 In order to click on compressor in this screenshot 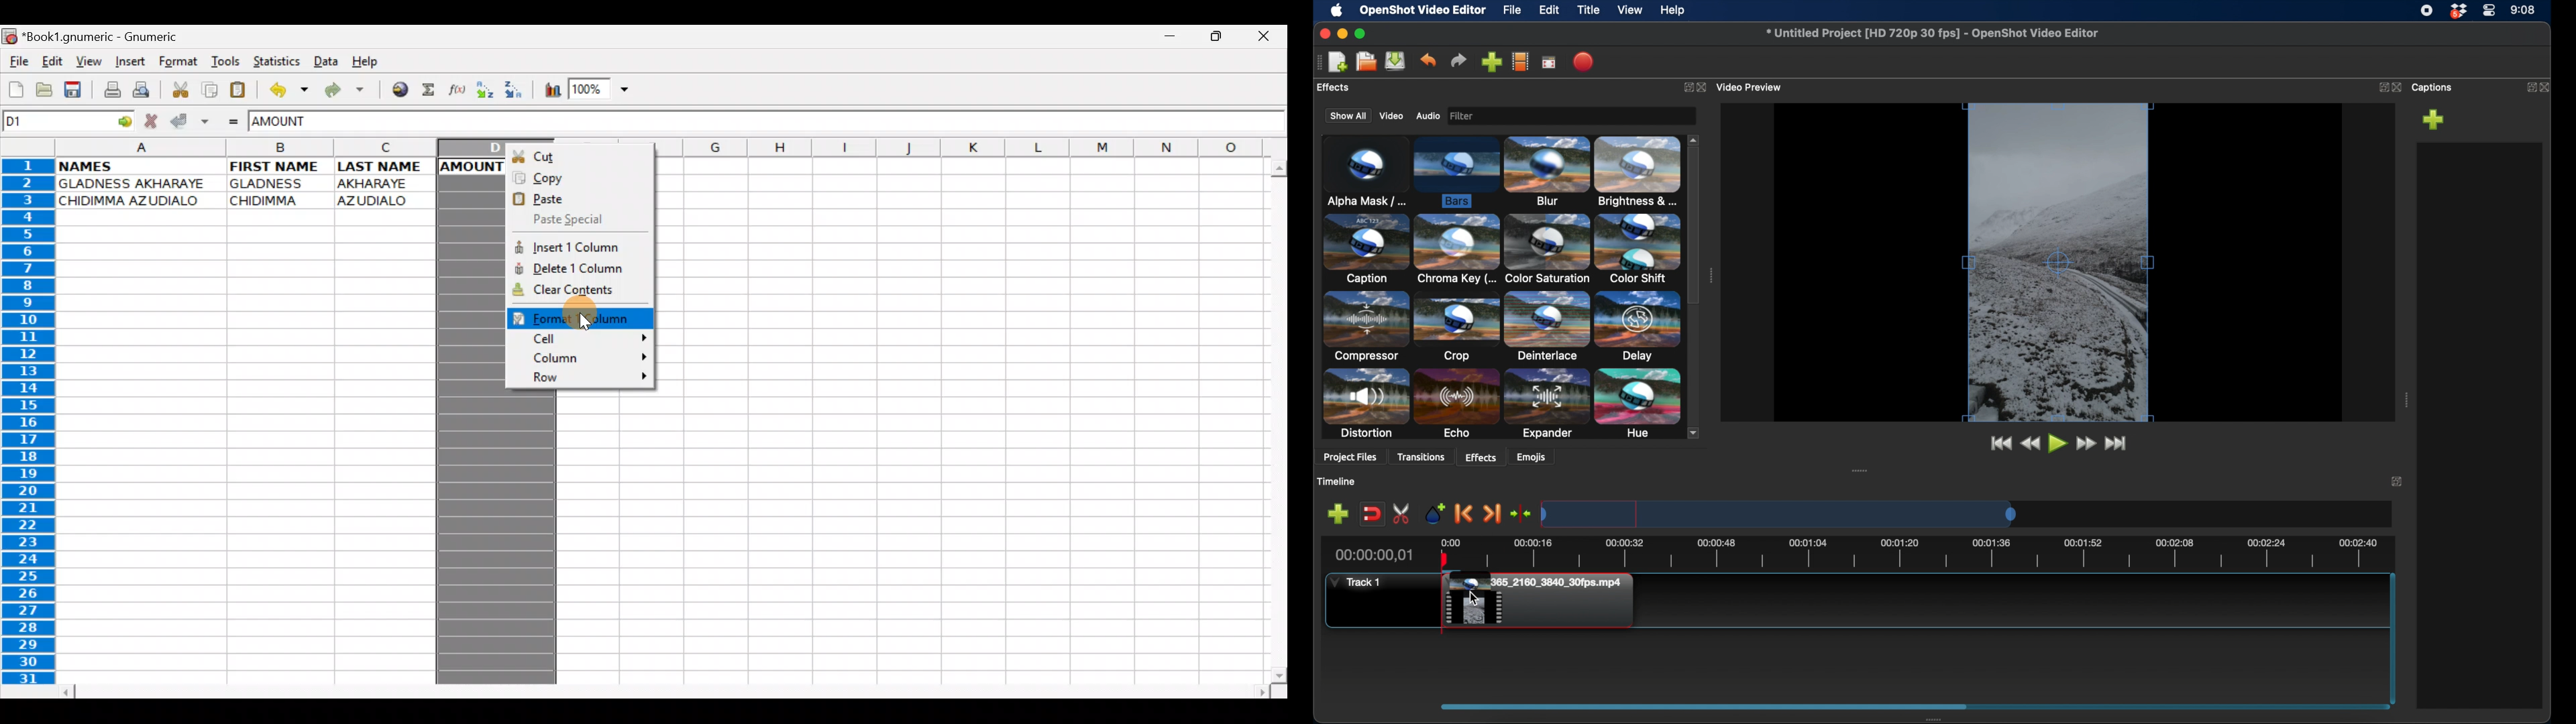, I will do `click(1366, 327)`.